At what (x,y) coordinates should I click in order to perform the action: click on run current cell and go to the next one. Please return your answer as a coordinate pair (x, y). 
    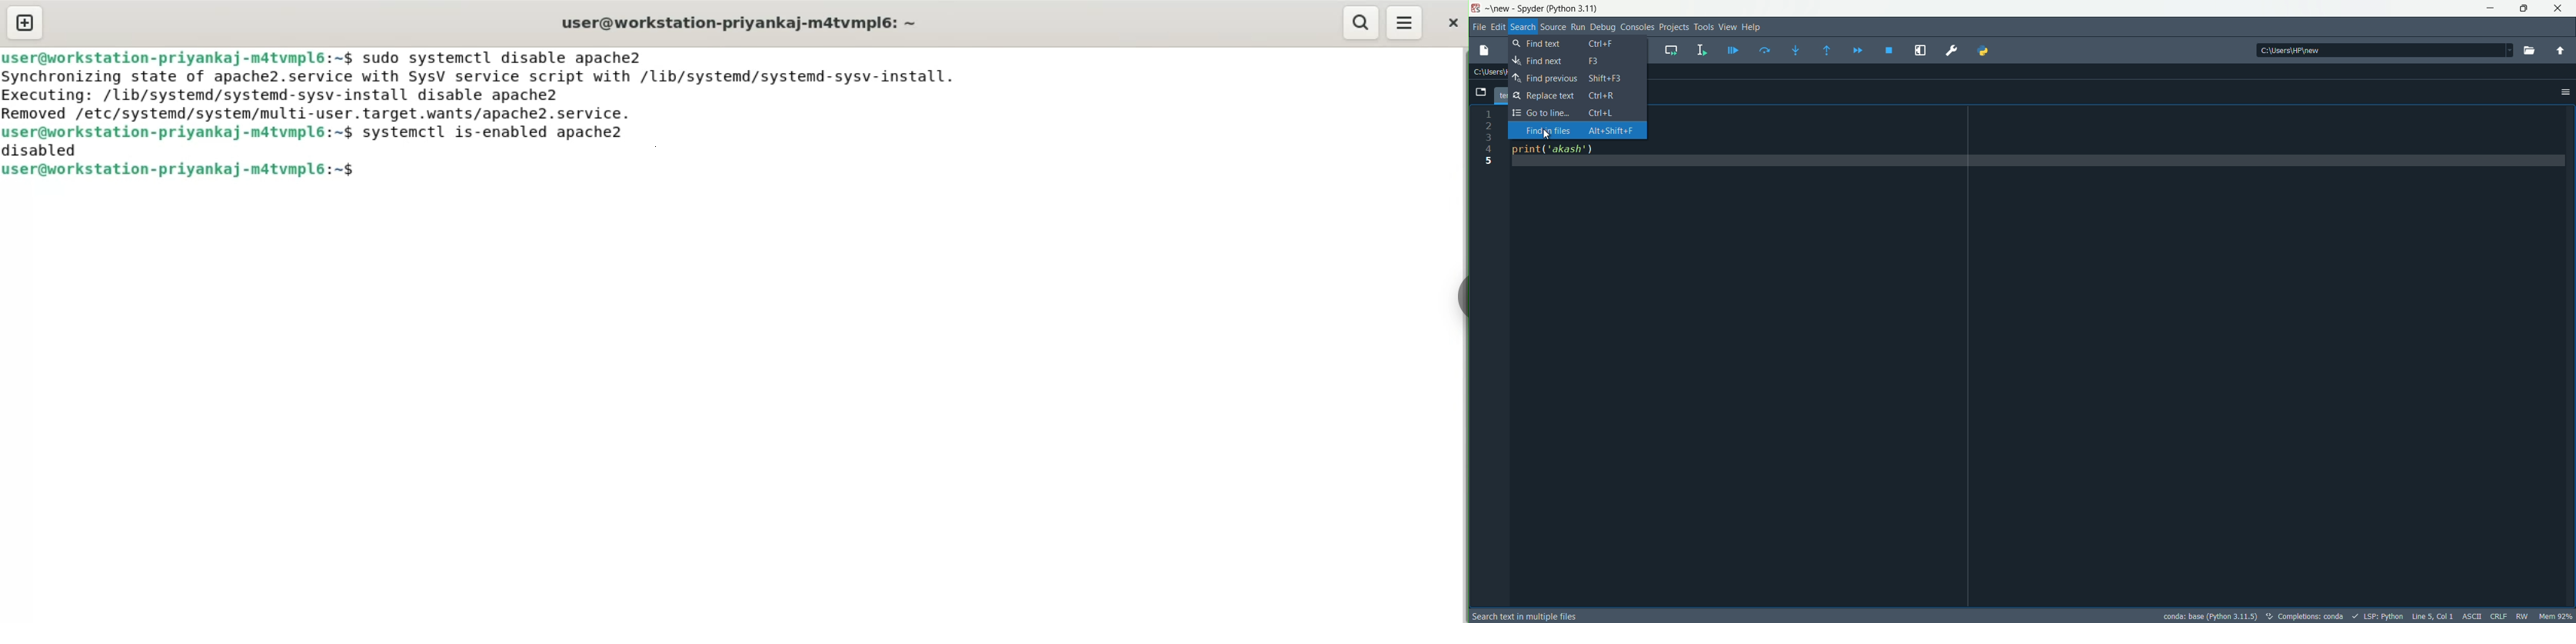
    Looking at the image, I should click on (1668, 50).